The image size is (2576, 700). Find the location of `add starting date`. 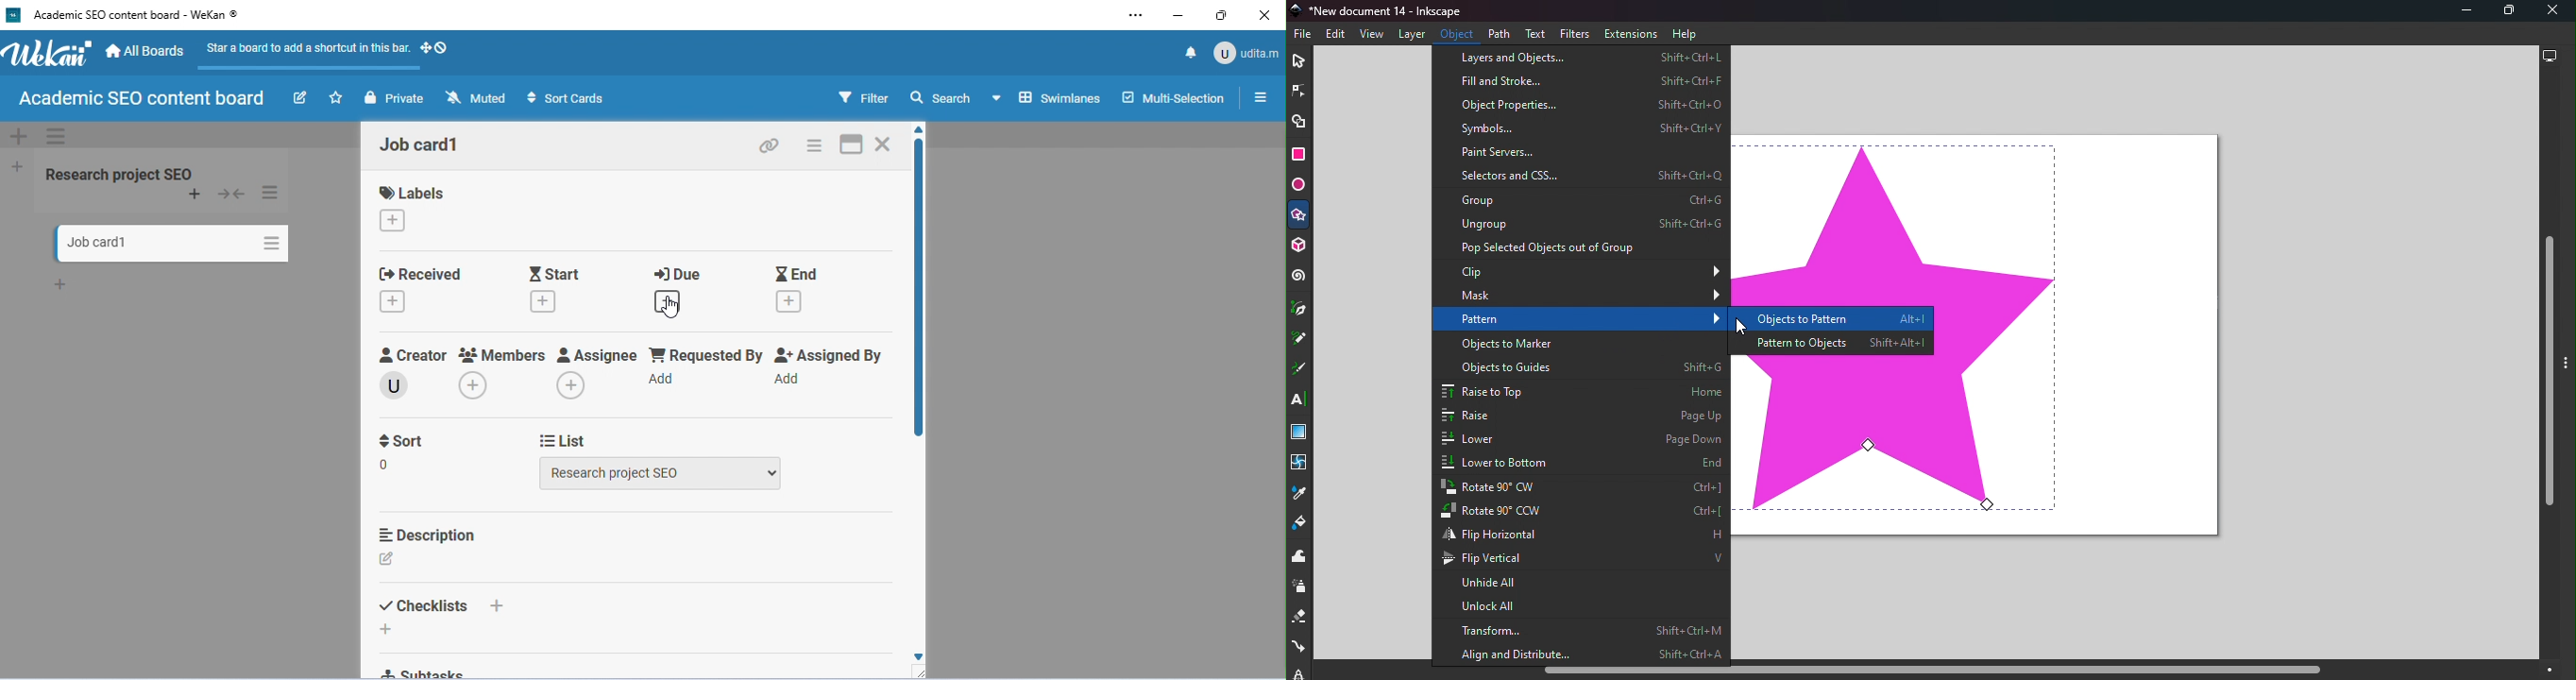

add starting date is located at coordinates (547, 302).